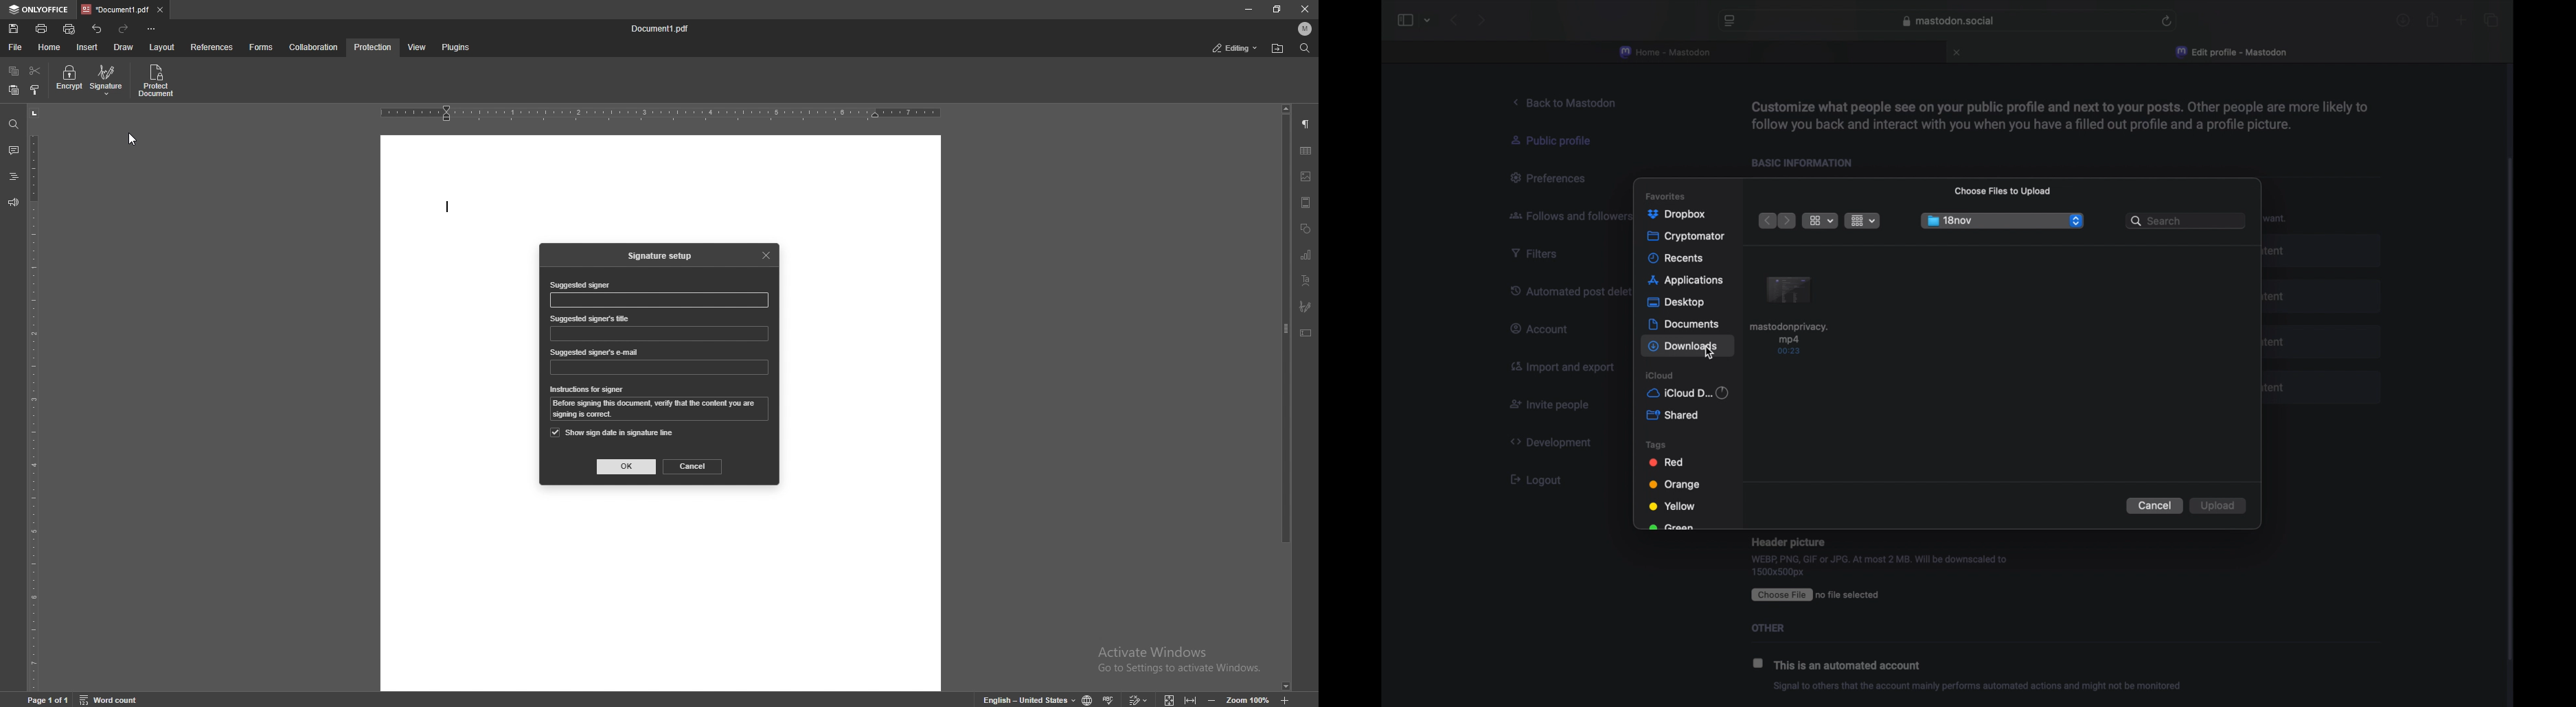 The width and height of the screenshot is (2576, 728). I want to click on cut, so click(35, 71).